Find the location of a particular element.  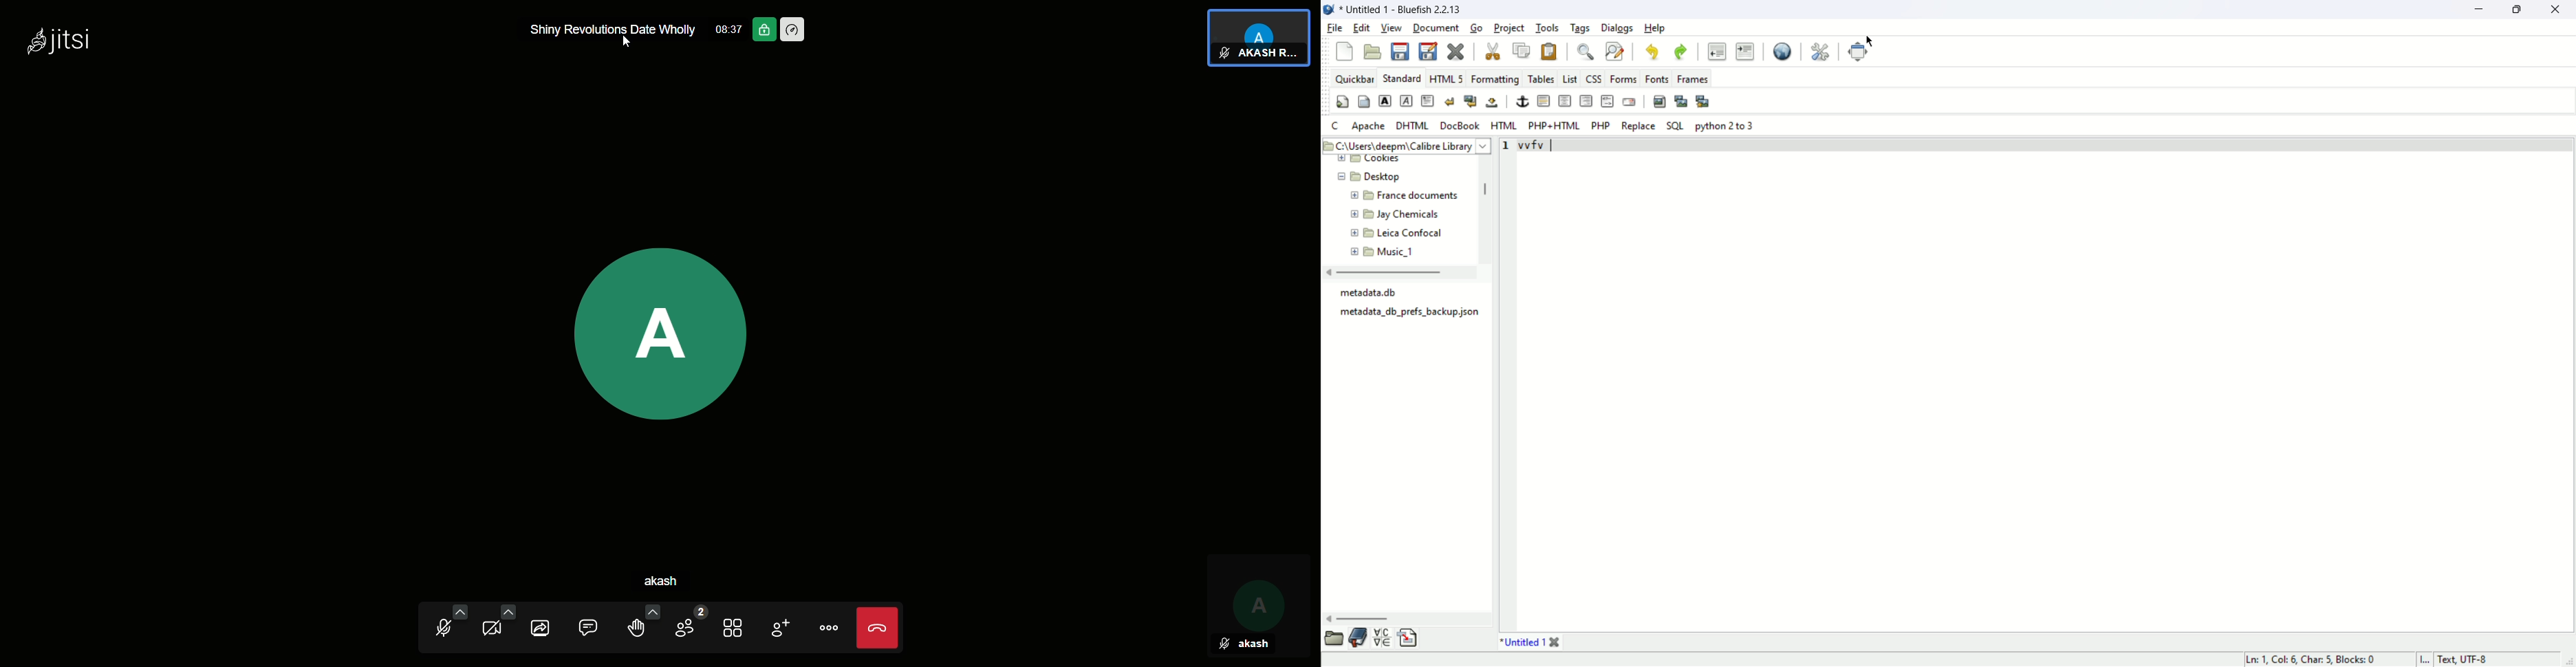

redo is located at coordinates (1678, 50).